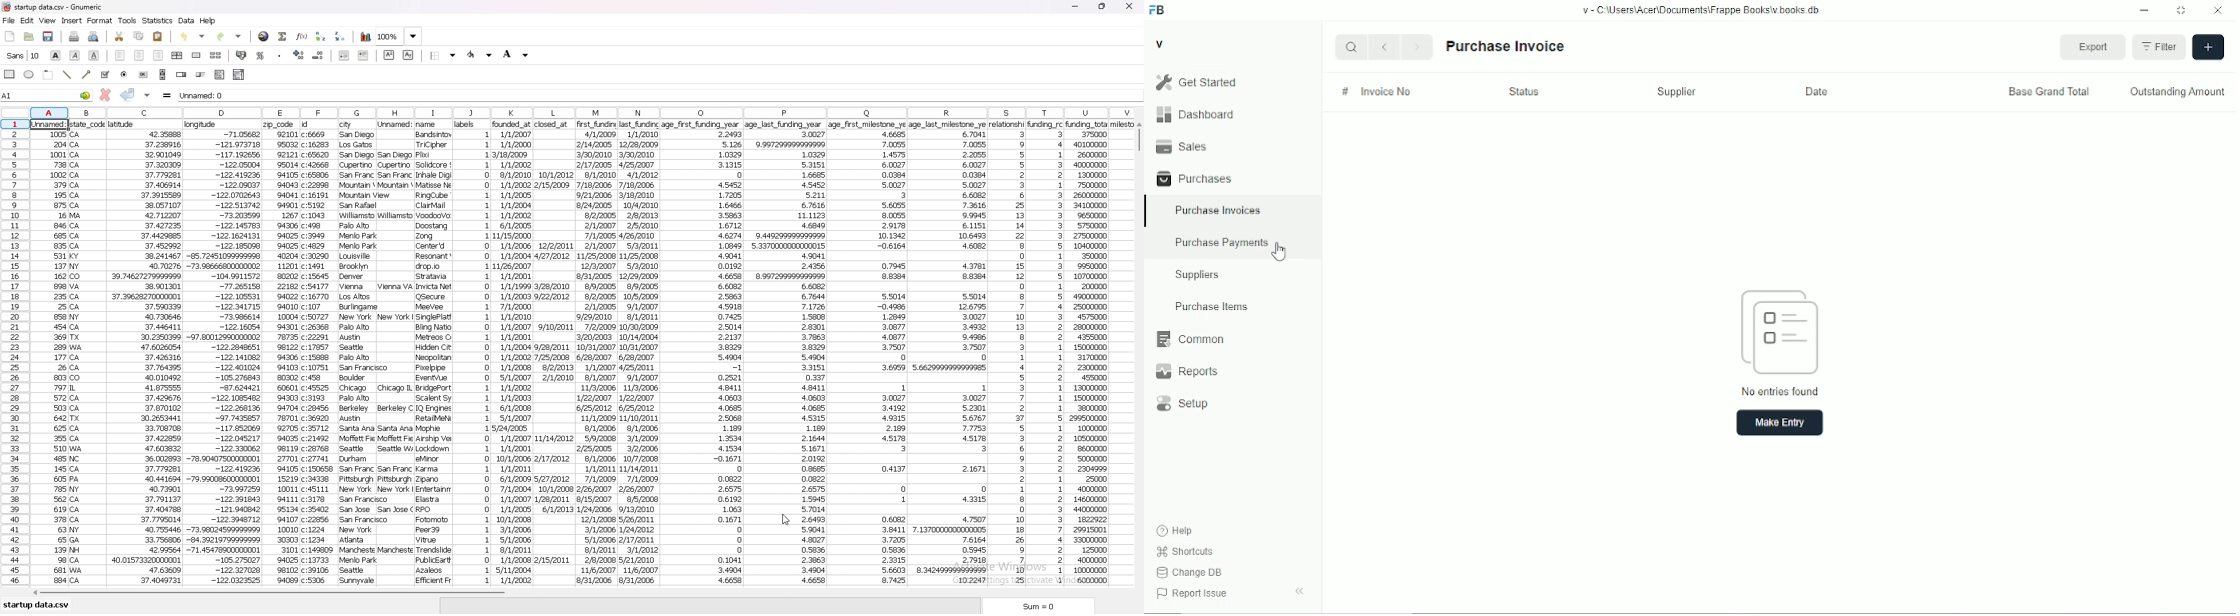 The height and width of the screenshot is (616, 2240). I want to click on data, so click(1008, 354).